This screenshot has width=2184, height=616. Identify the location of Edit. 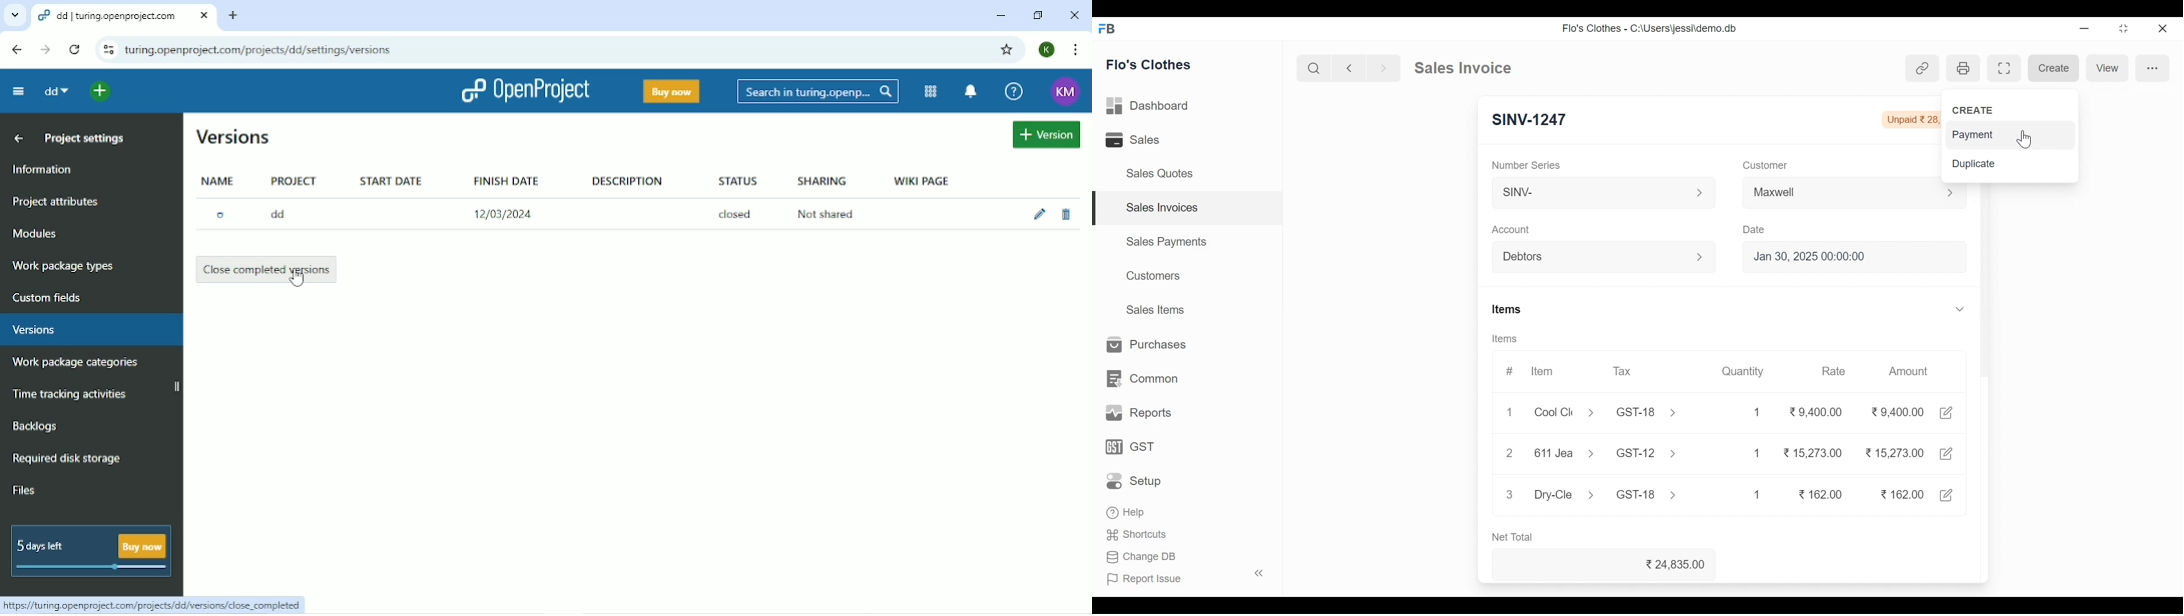
(1949, 495).